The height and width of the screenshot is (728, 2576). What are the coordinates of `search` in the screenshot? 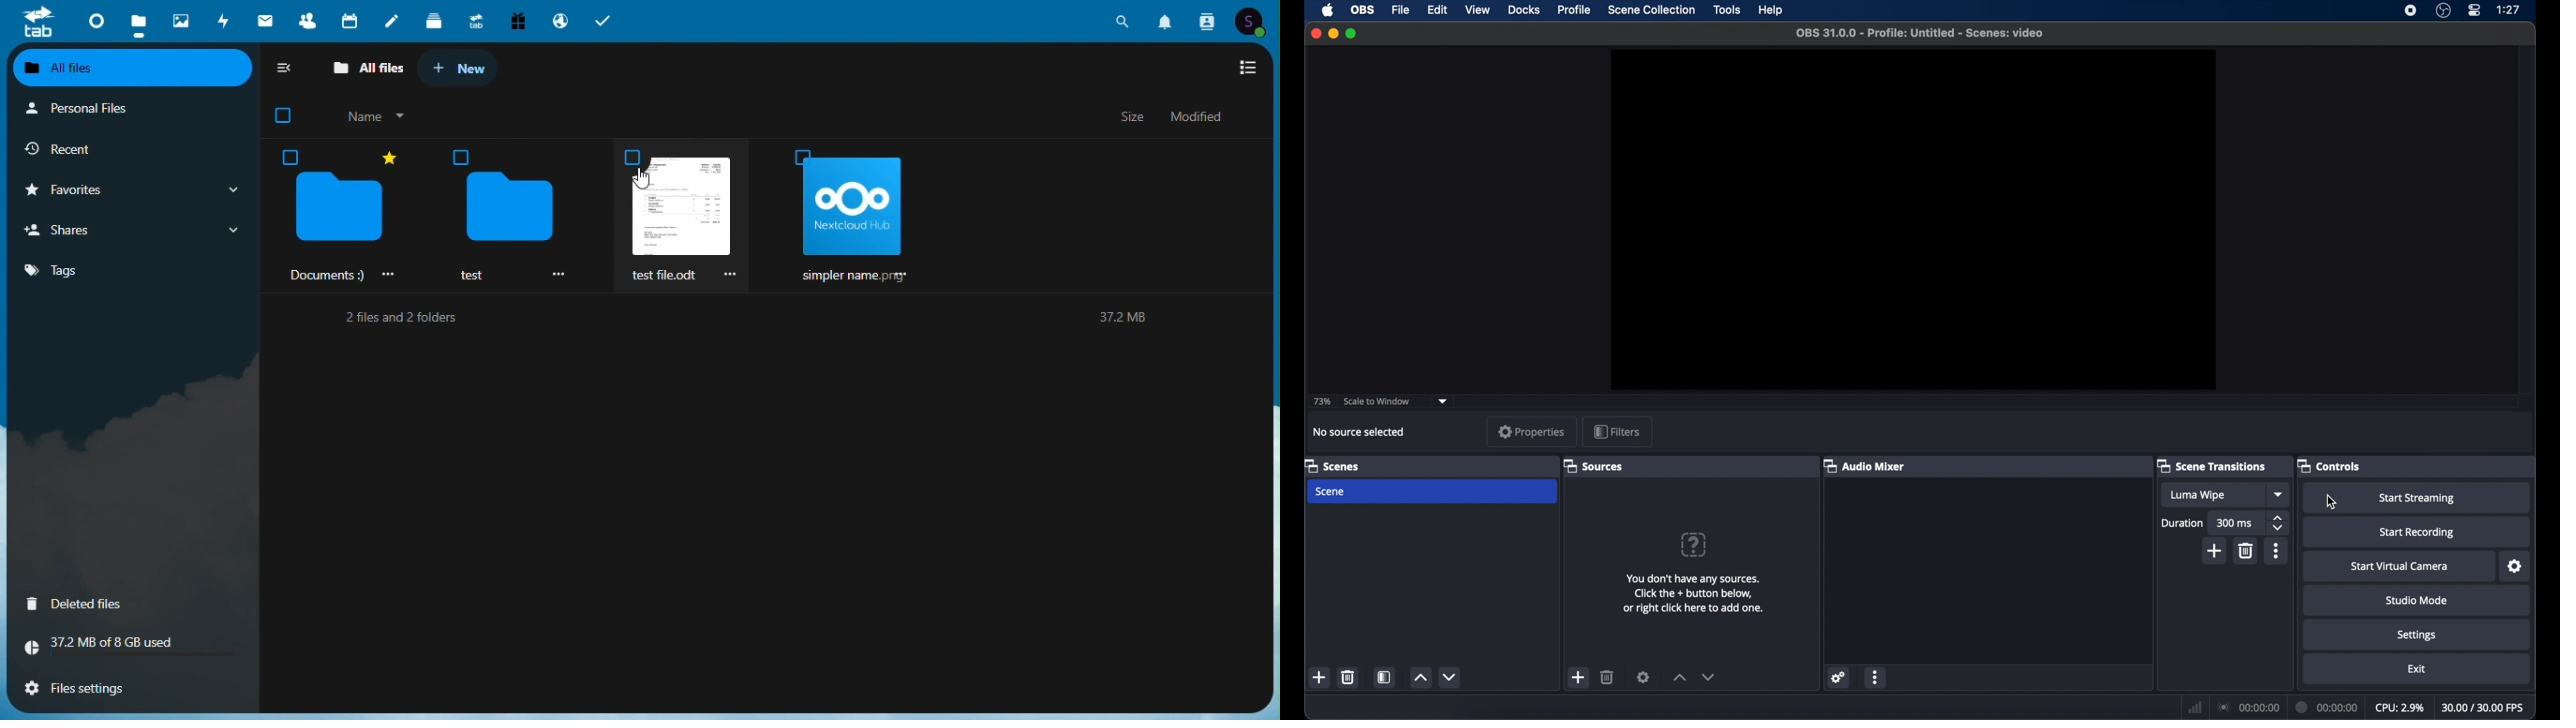 It's located at (1125, 19).